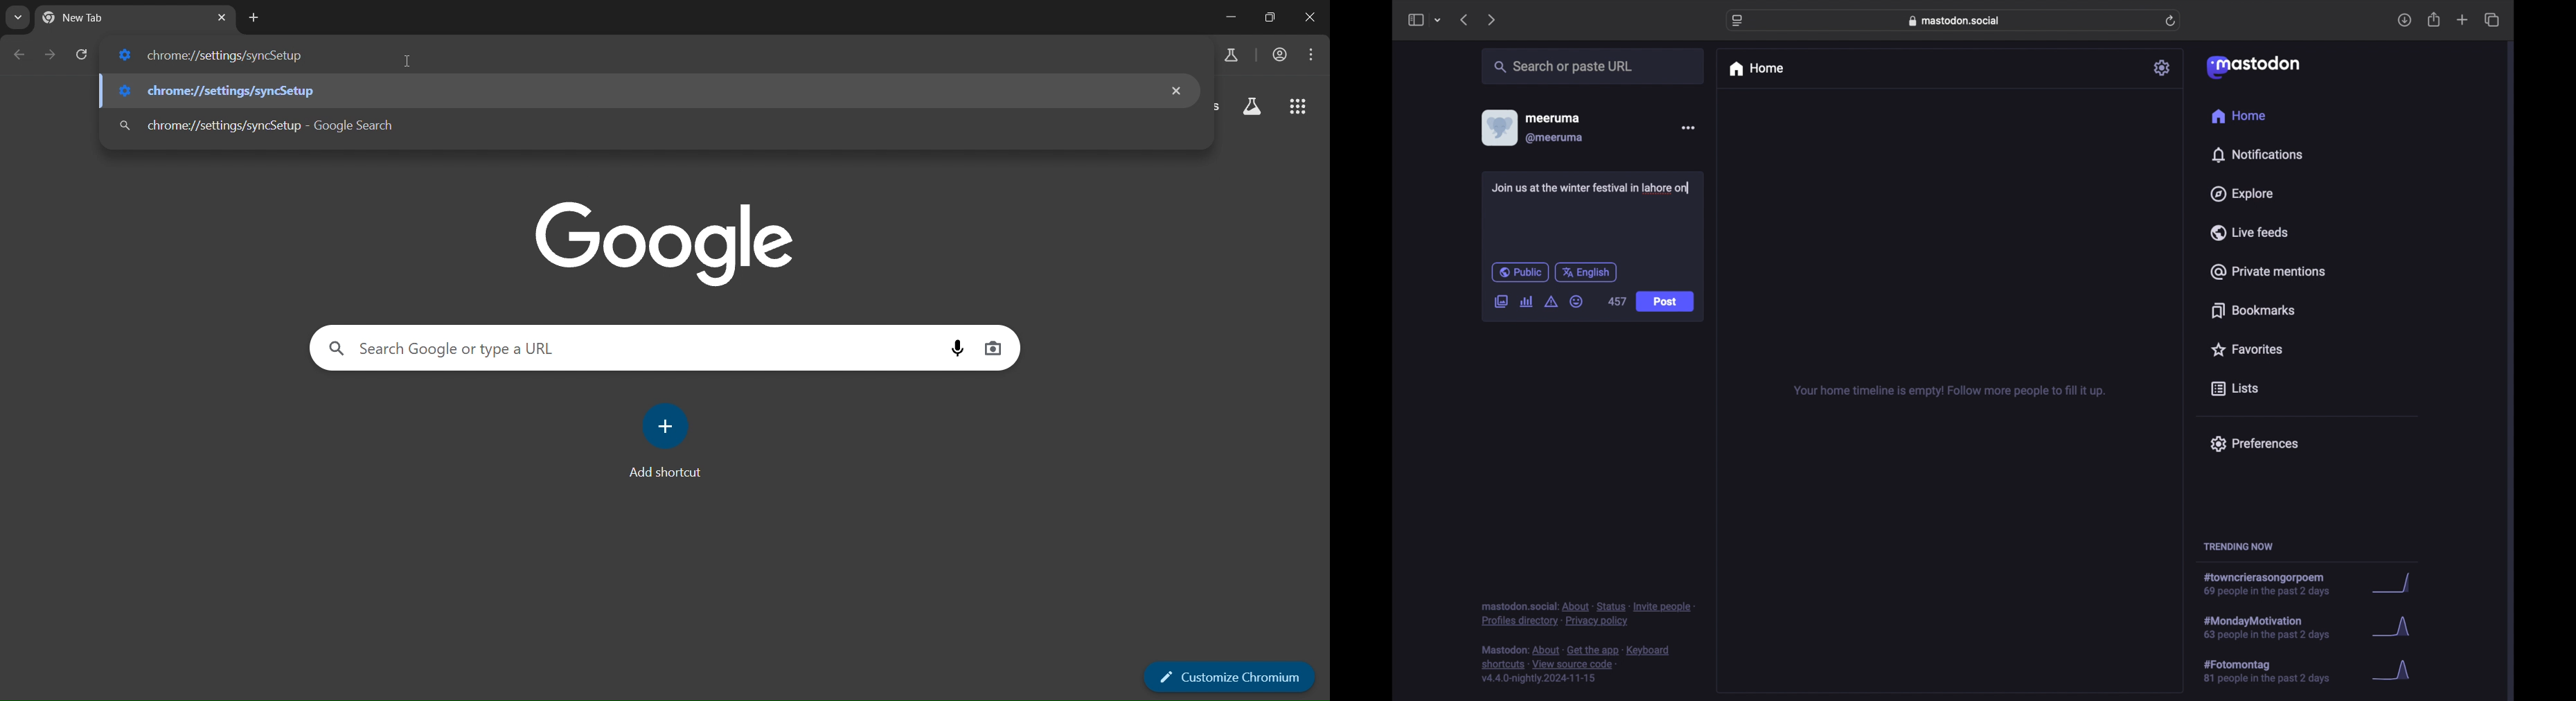 This screenshot has width=2576, height=728. What do you see at coordinates (2268, 271) in the screenshot?
I see `private mentions` at bounding box center [2268, 271].